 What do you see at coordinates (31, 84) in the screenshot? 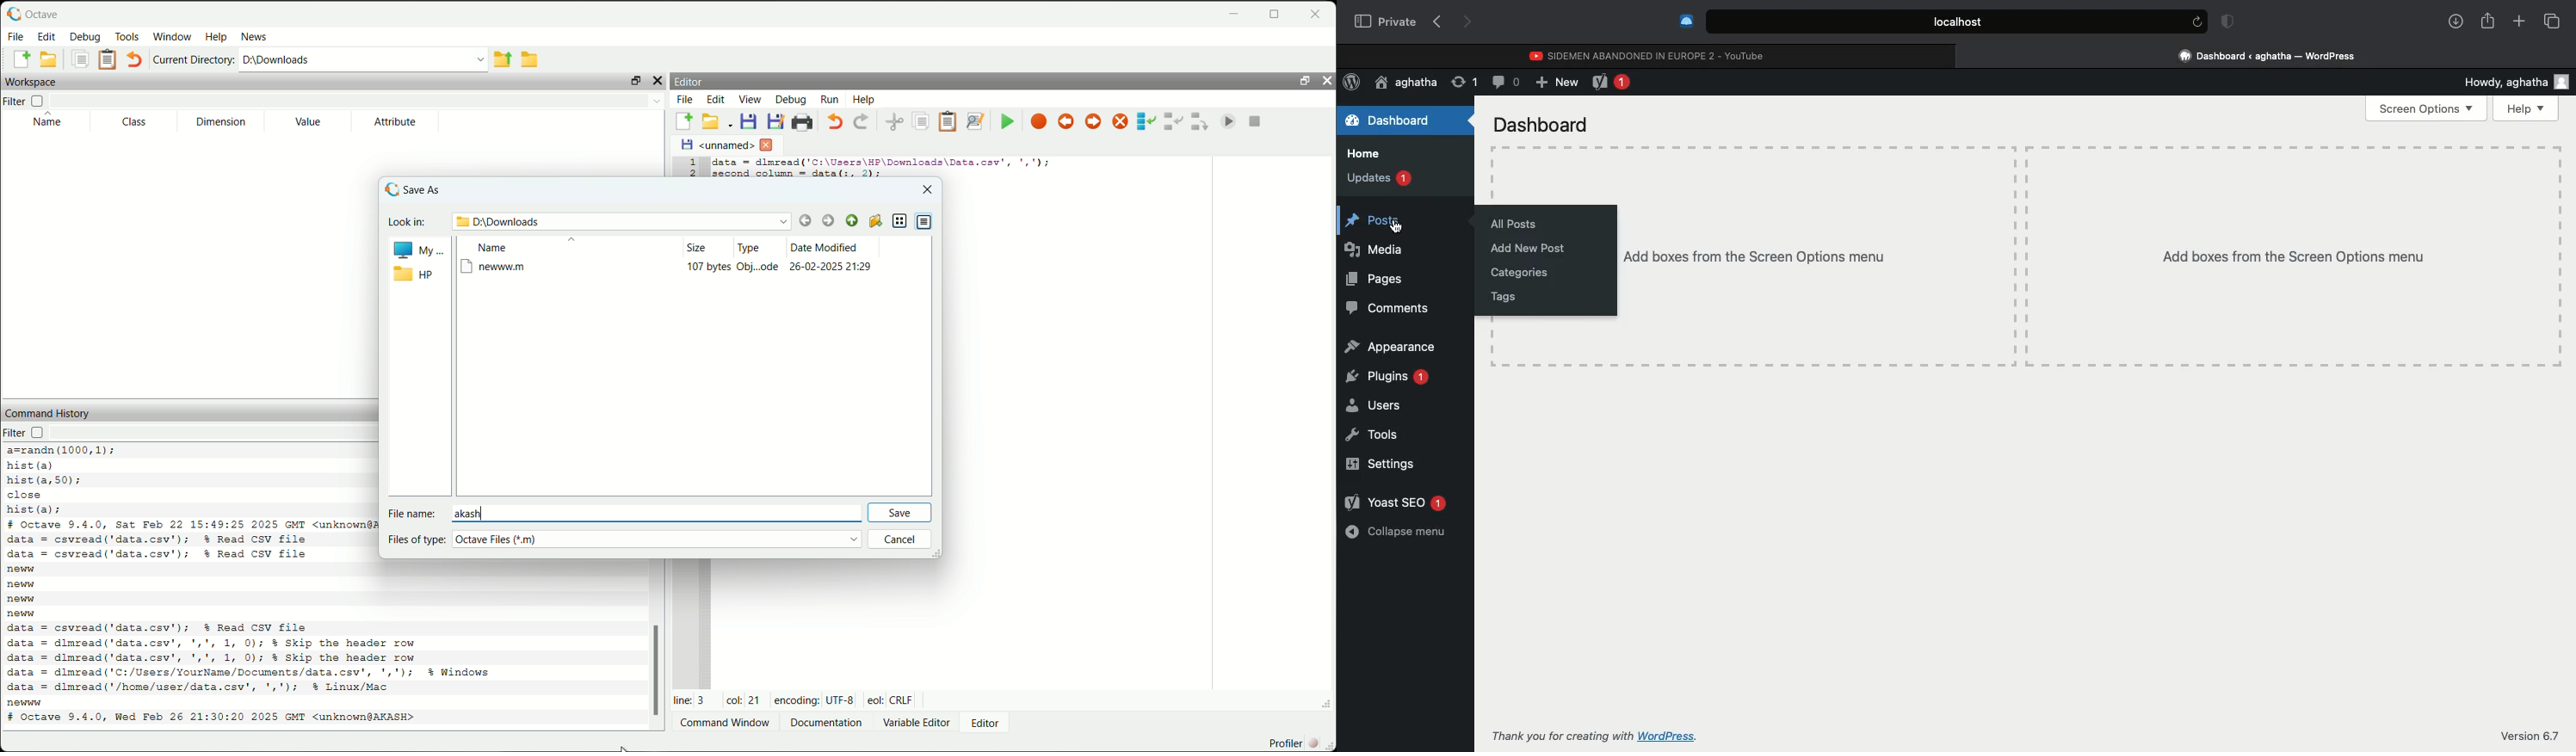
I see `workspace` at bounding box center [31, 84].